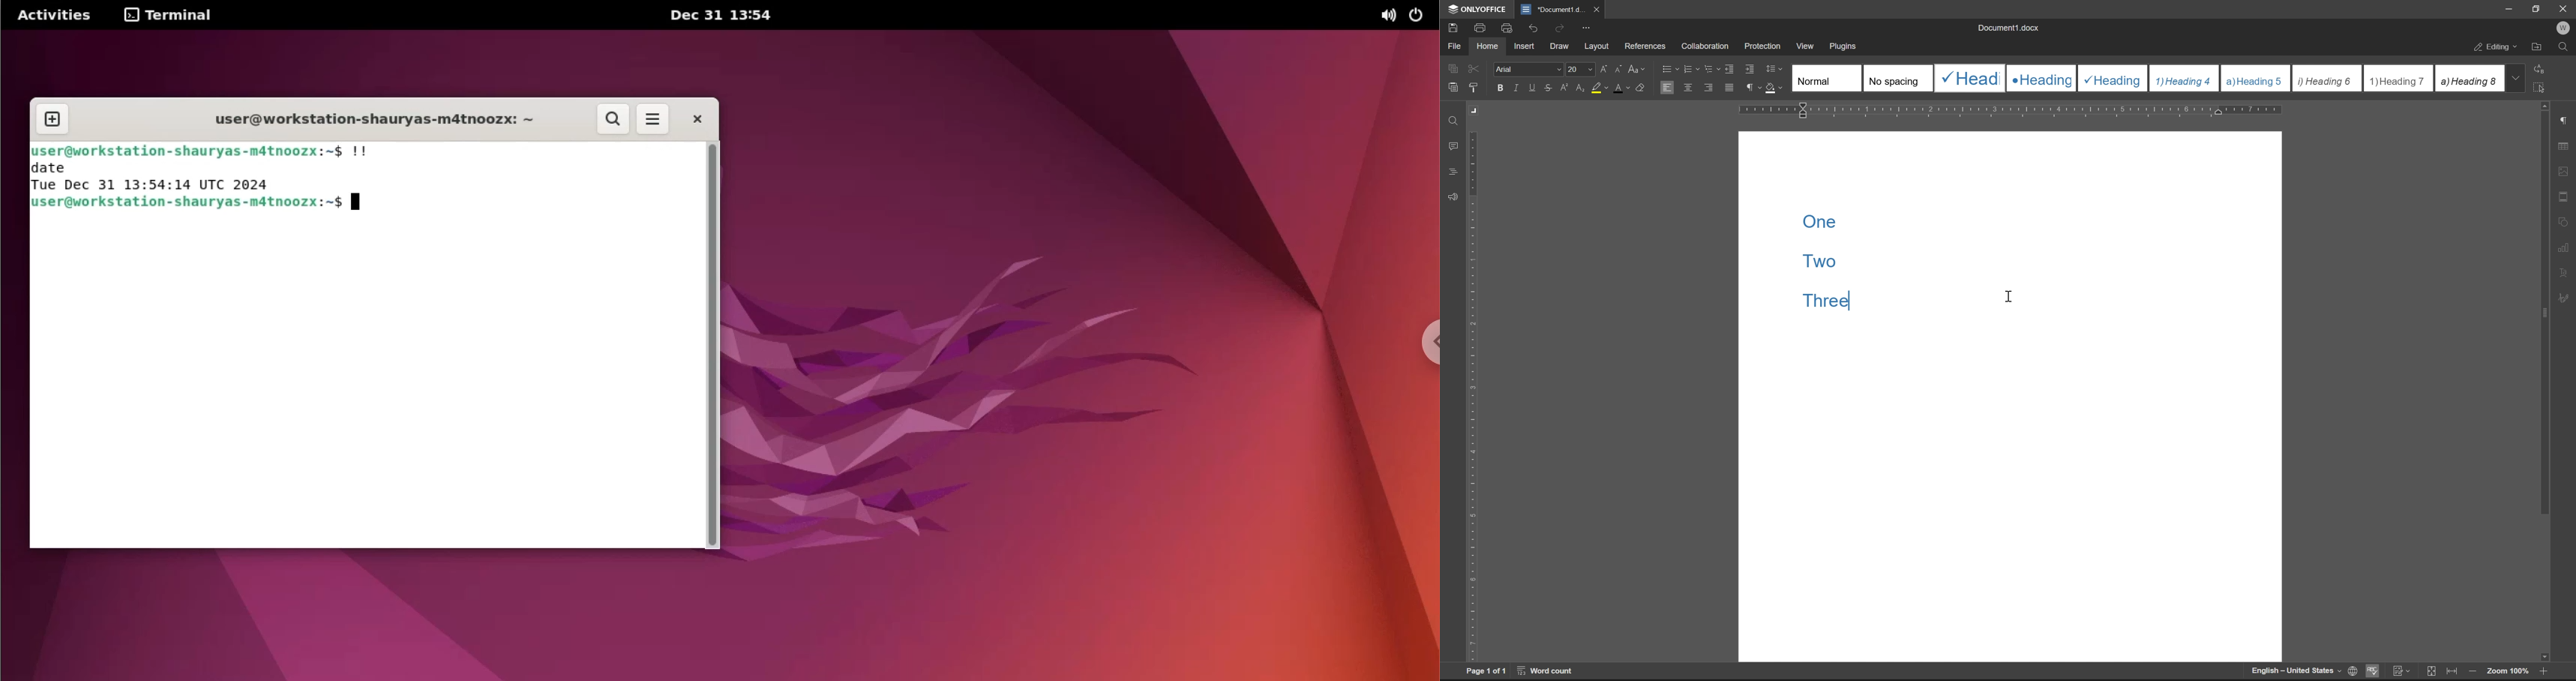 The image size is (2576, 700). I want to click on ruler, so click(1473, 396).